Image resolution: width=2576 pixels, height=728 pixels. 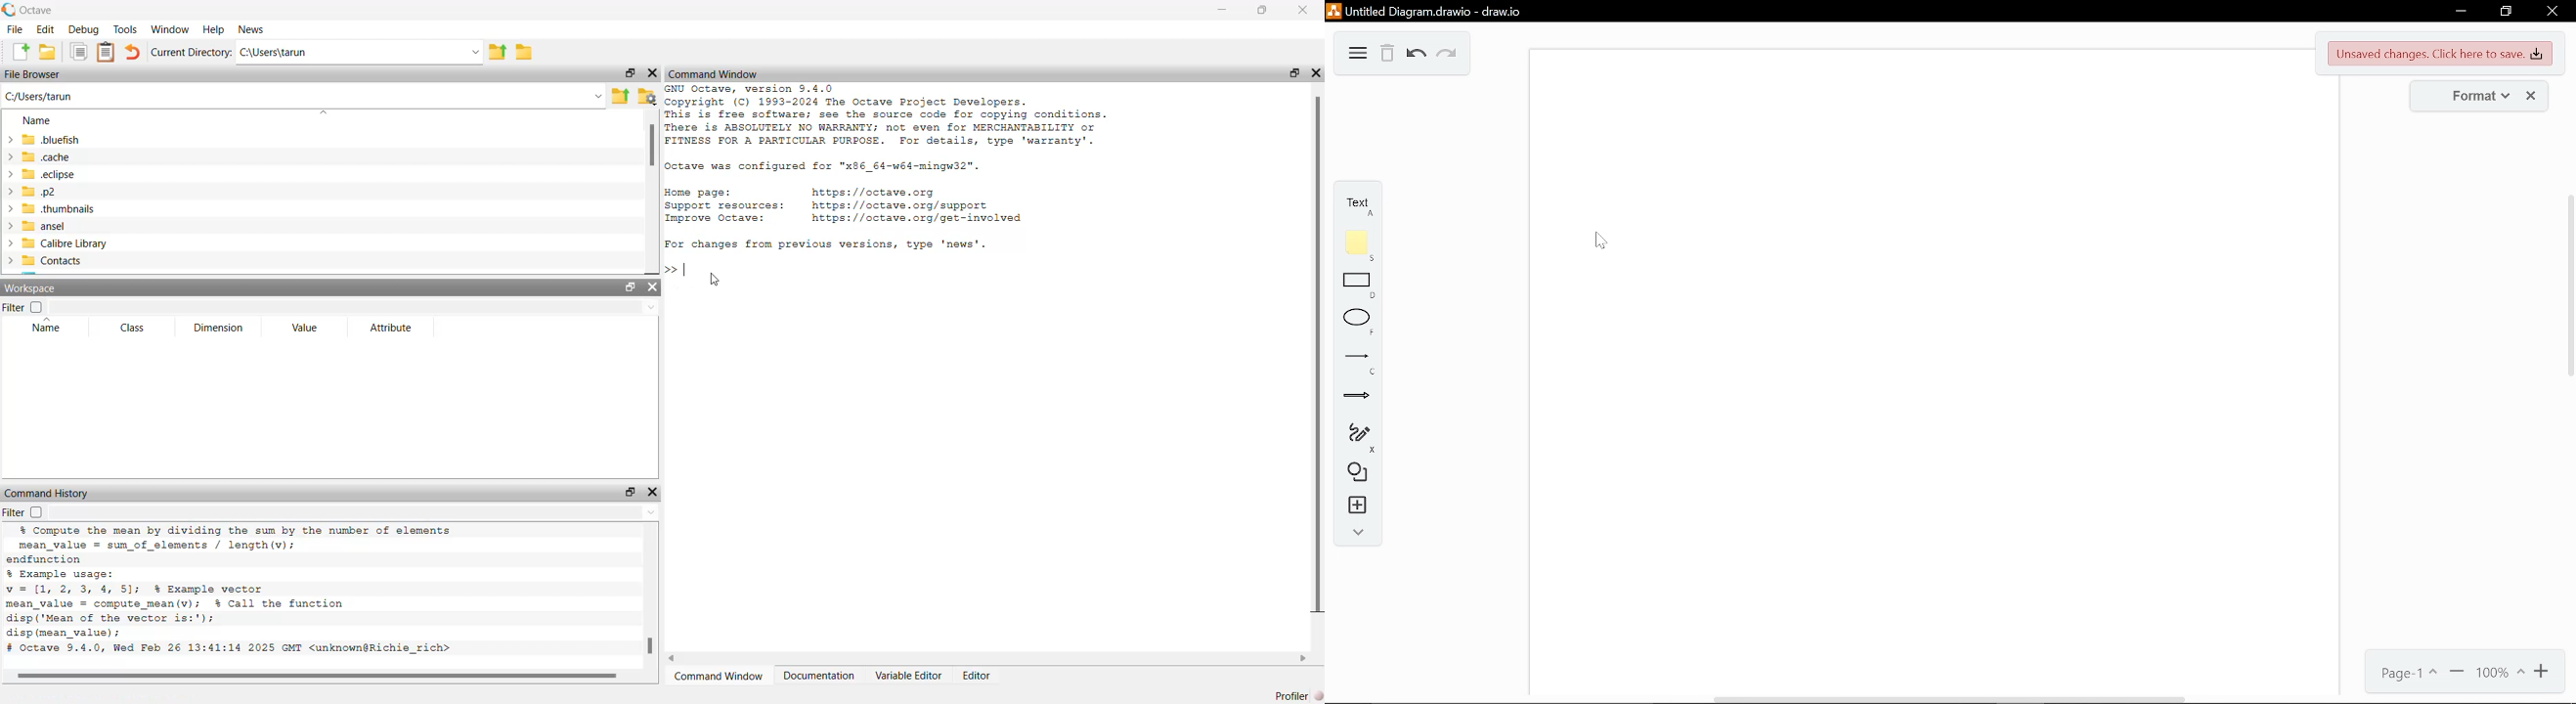 What do you see at coordinates (1358, 401) in the screenshot?
I see `arrows` at bounding box center [1358, 401].